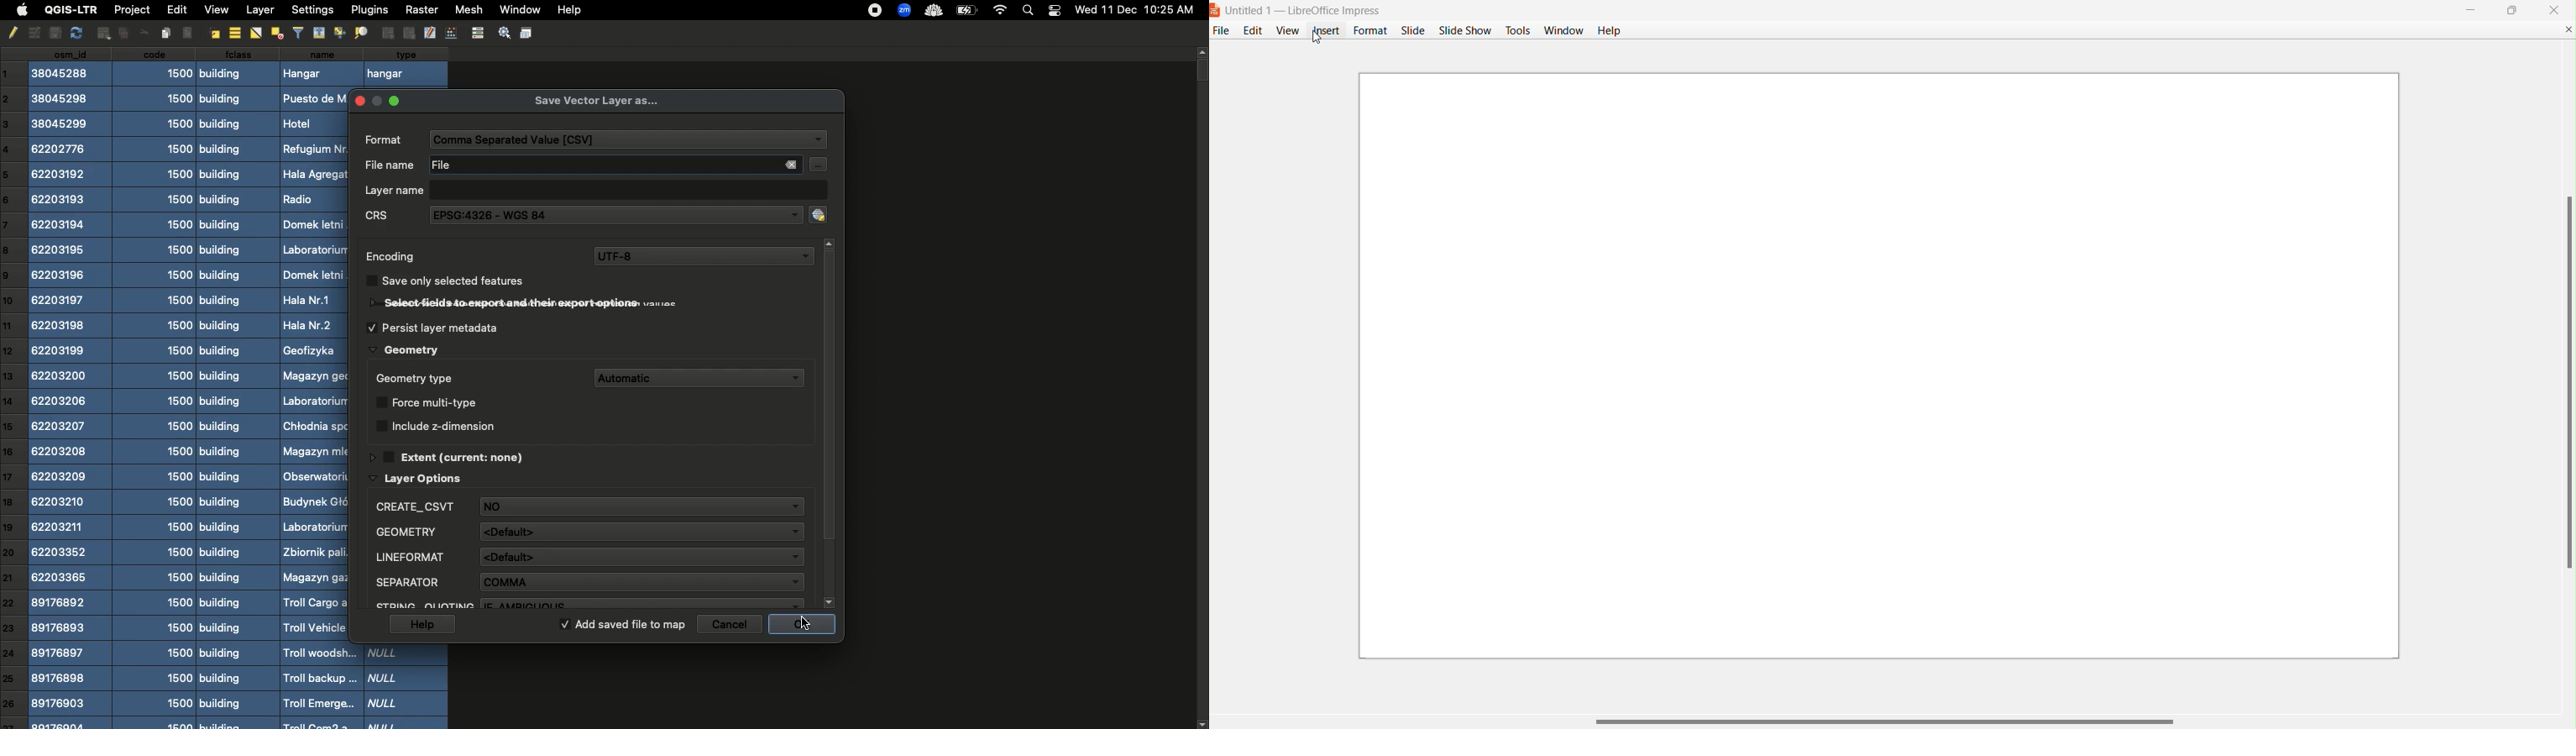 Image resolution: width=2576 pixels, height=756 pixels. Describe the element at coordinates (1029, 9) in the screenshot. I see `Search` at that location.